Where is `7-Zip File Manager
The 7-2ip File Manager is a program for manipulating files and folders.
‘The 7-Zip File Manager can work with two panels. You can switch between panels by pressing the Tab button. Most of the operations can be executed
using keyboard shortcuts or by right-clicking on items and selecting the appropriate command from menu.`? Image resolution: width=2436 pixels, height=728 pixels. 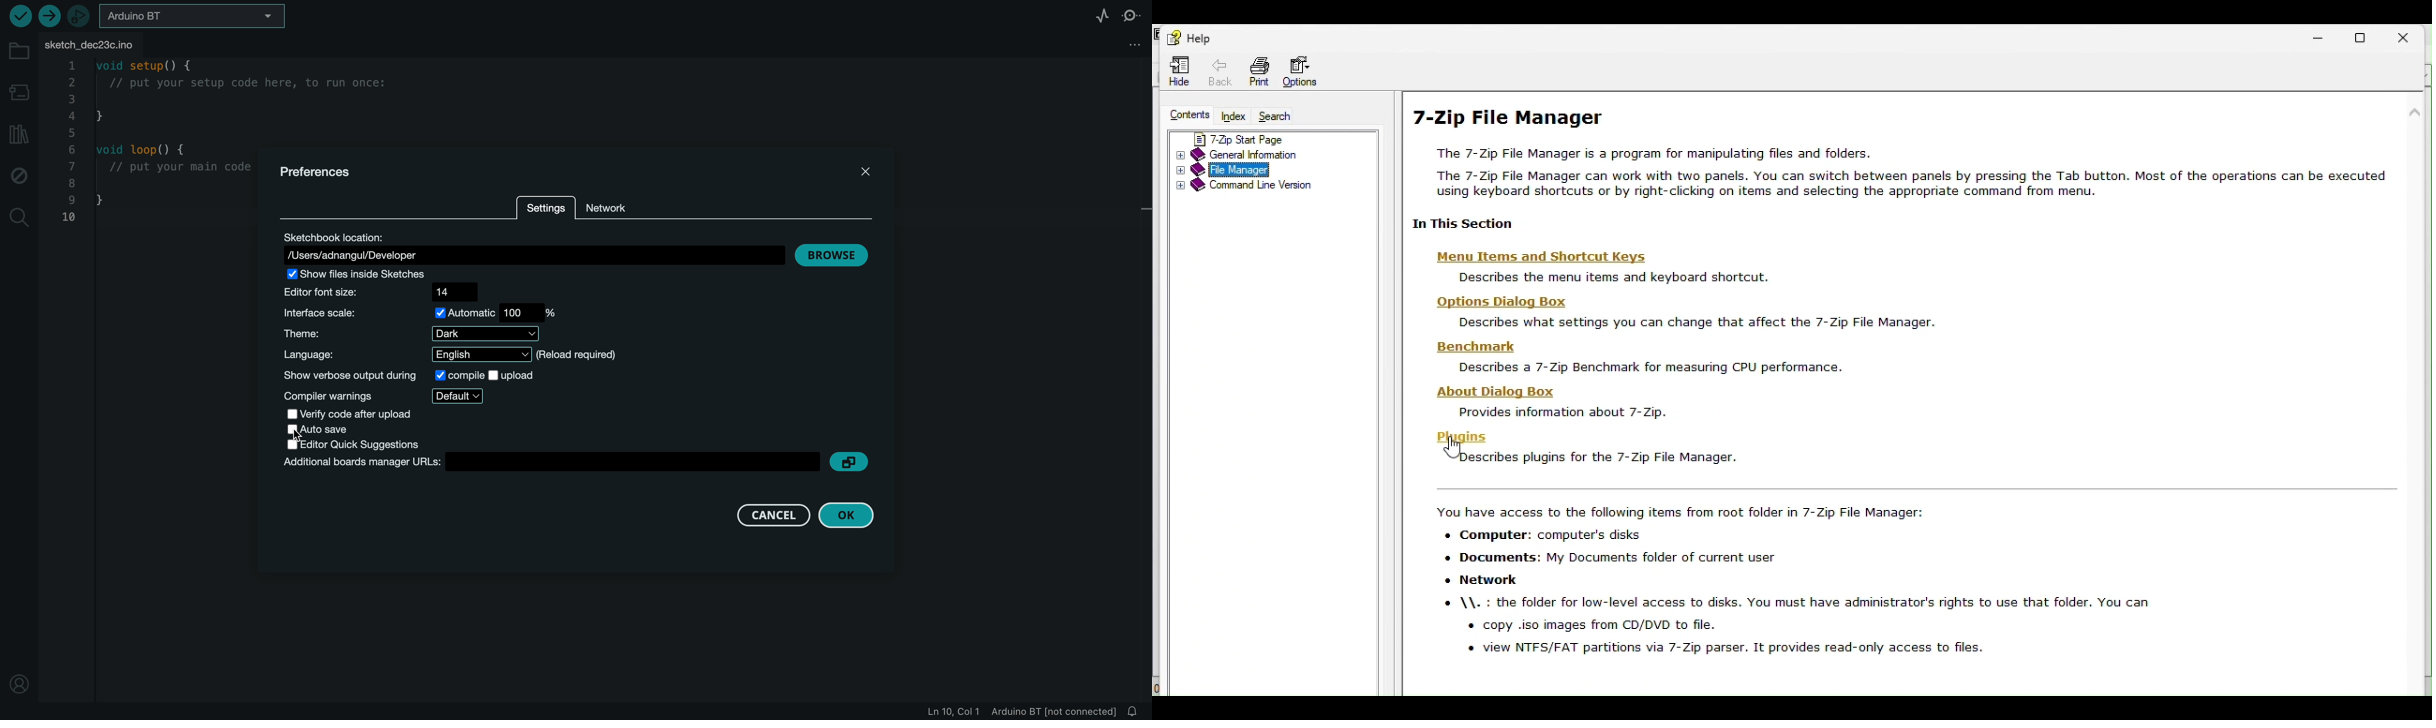 7-Zip File Manager
The 7-2ip File Manager is a program for manipulating files and folders.
‘The 7-Zip File Manager can work with two panels. You can switch between panels by pressing the Tab button. Most of the operations can be executed
using keyboard shortcuts or by right-clicking on items and selecting the appropriate command from menu. is located at coordinates (1897, 152).